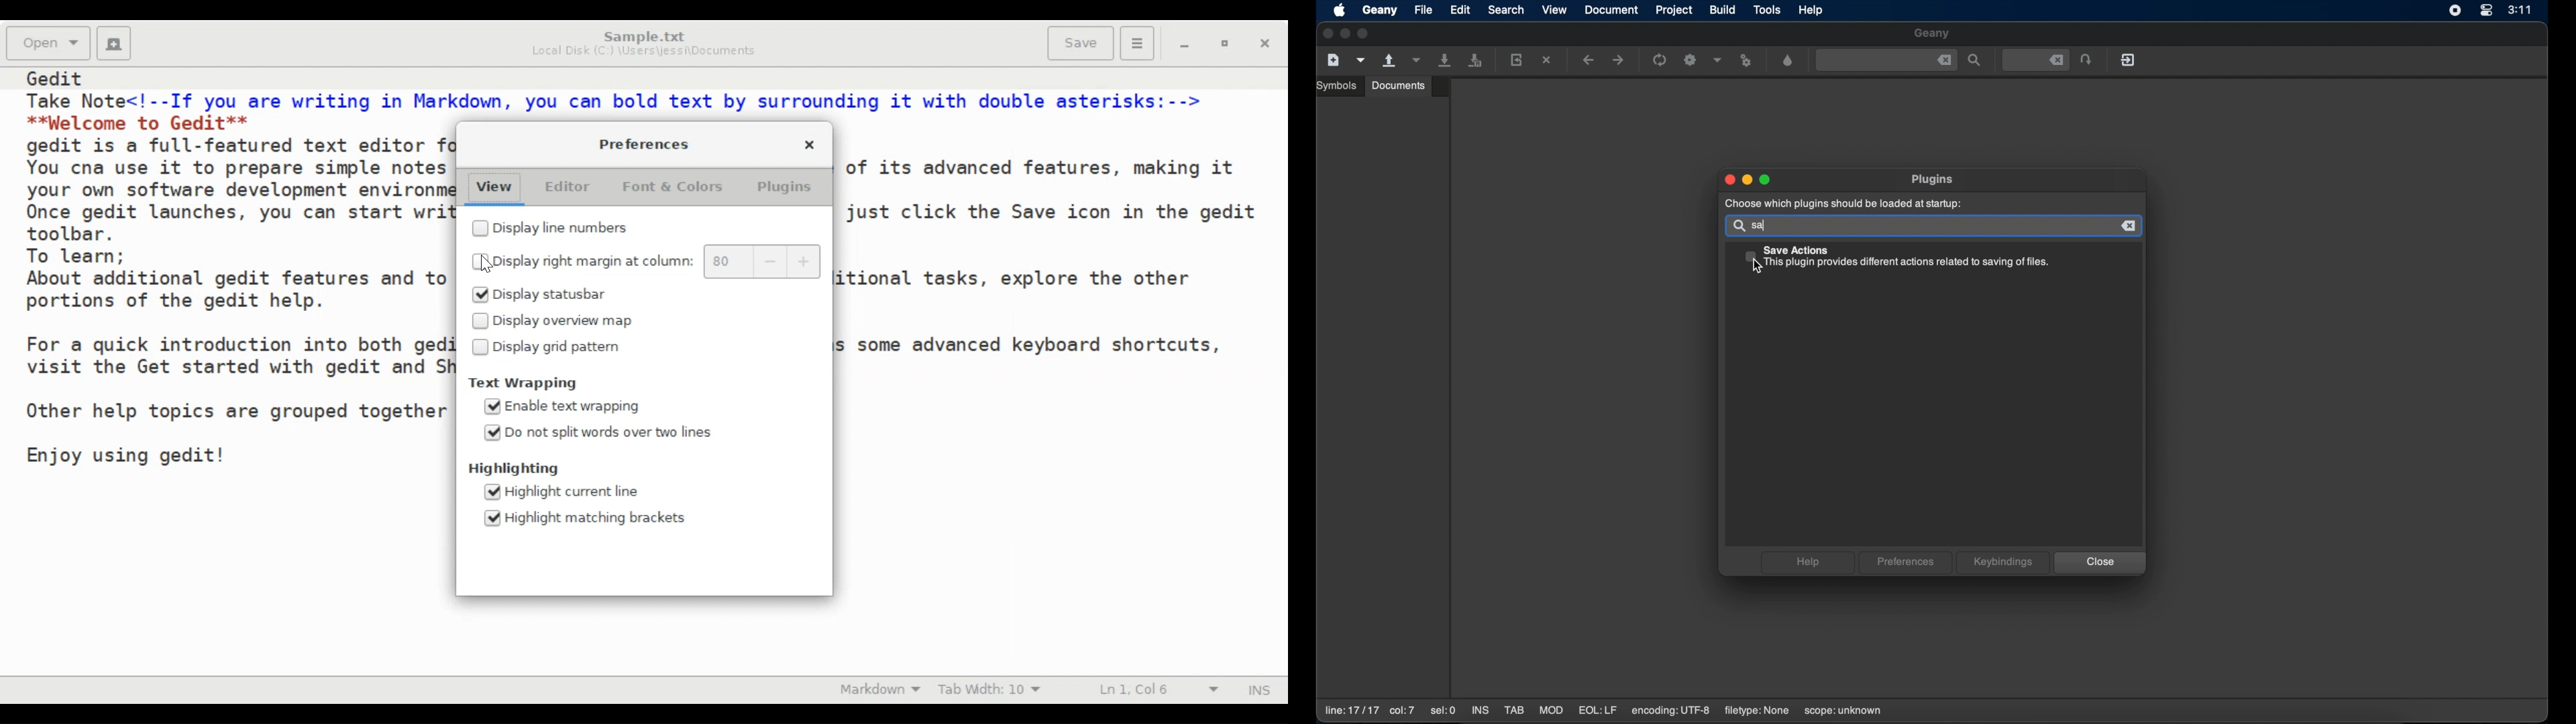  What do you see at coordinates (1975, 61) in the screenshot?
I see `find the entered text in the file` at bounding box center [1975, 61].